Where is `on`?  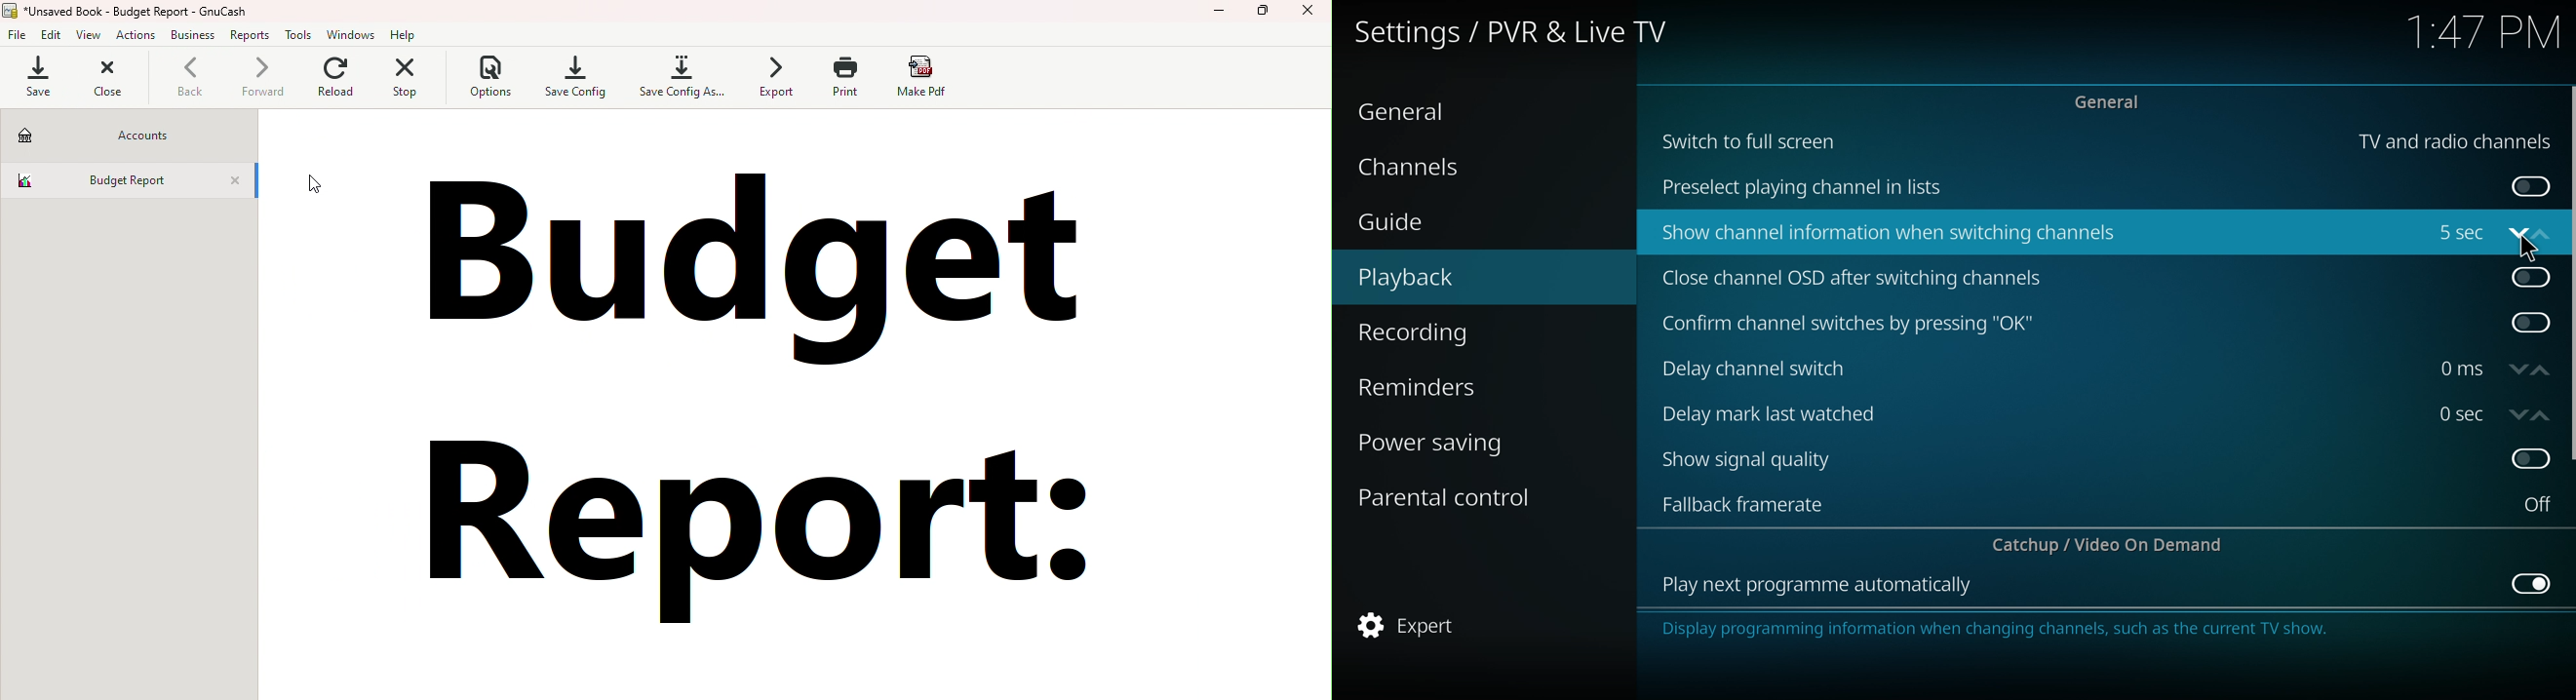
on is located at coordinates (2538, 504).